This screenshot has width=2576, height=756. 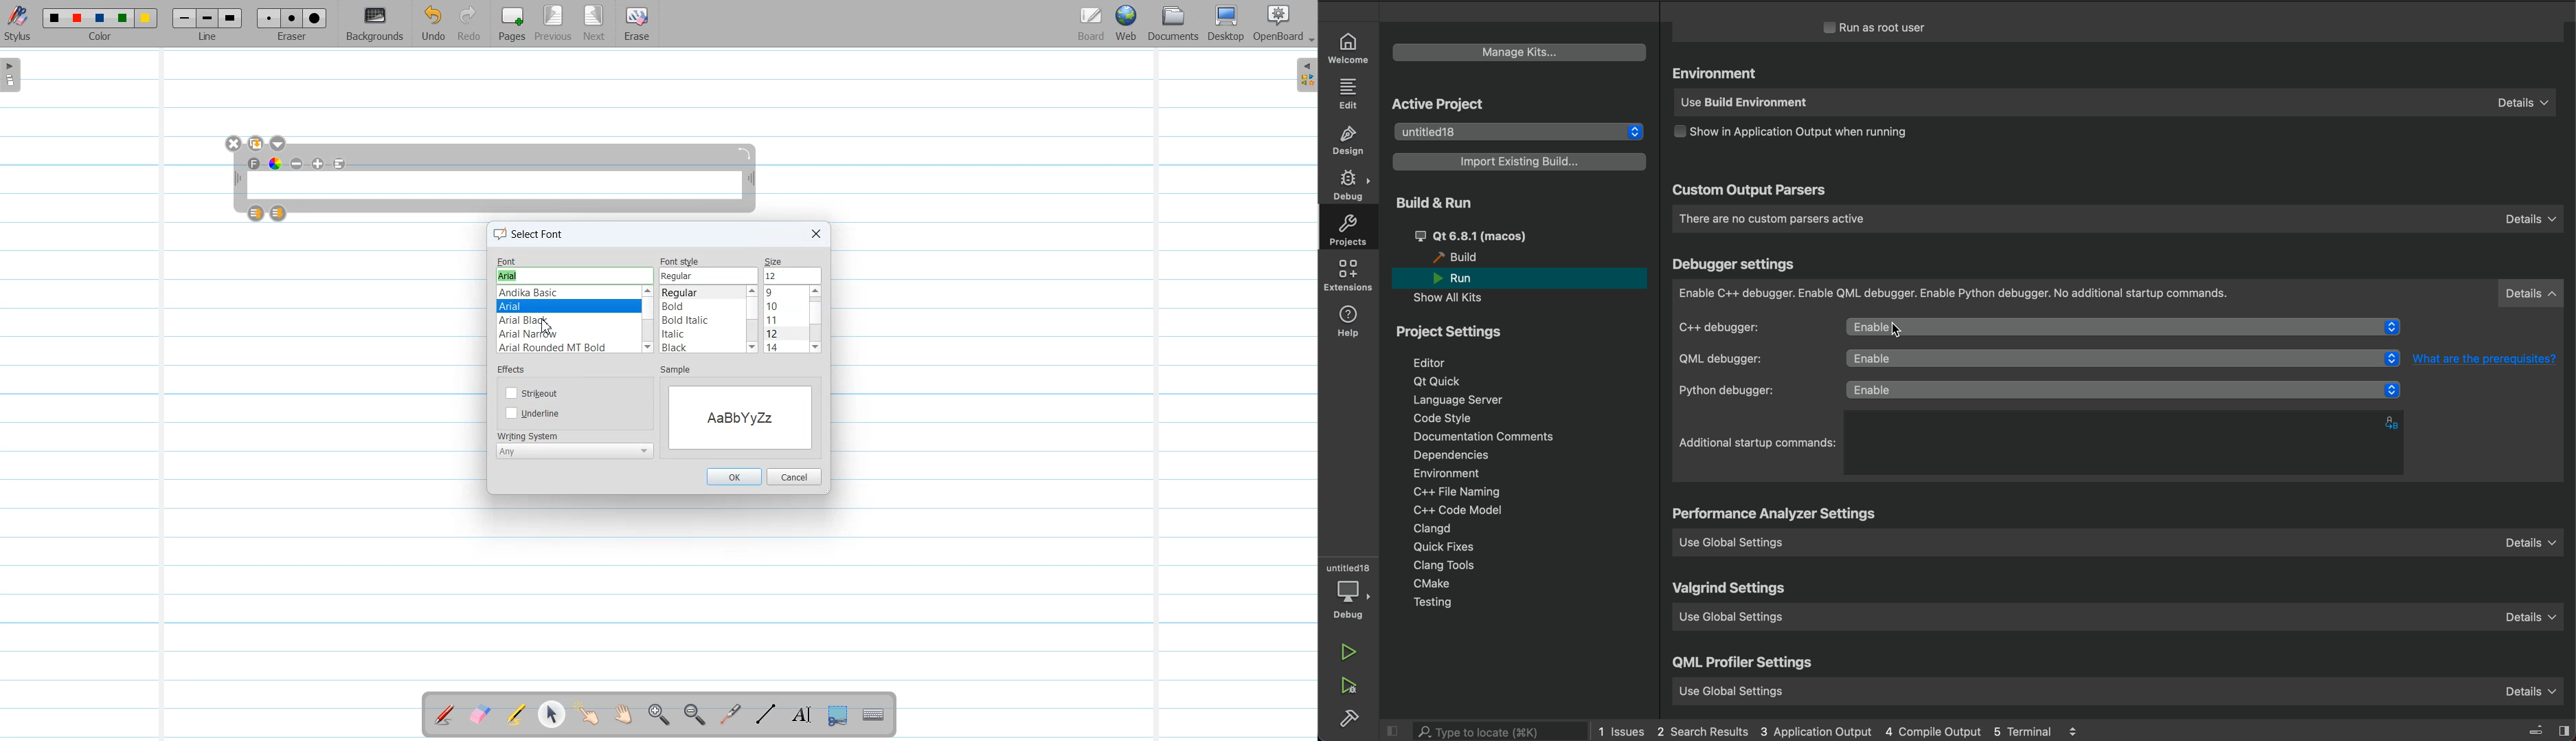 I want to click on use build , so click(x=2113, y=104).